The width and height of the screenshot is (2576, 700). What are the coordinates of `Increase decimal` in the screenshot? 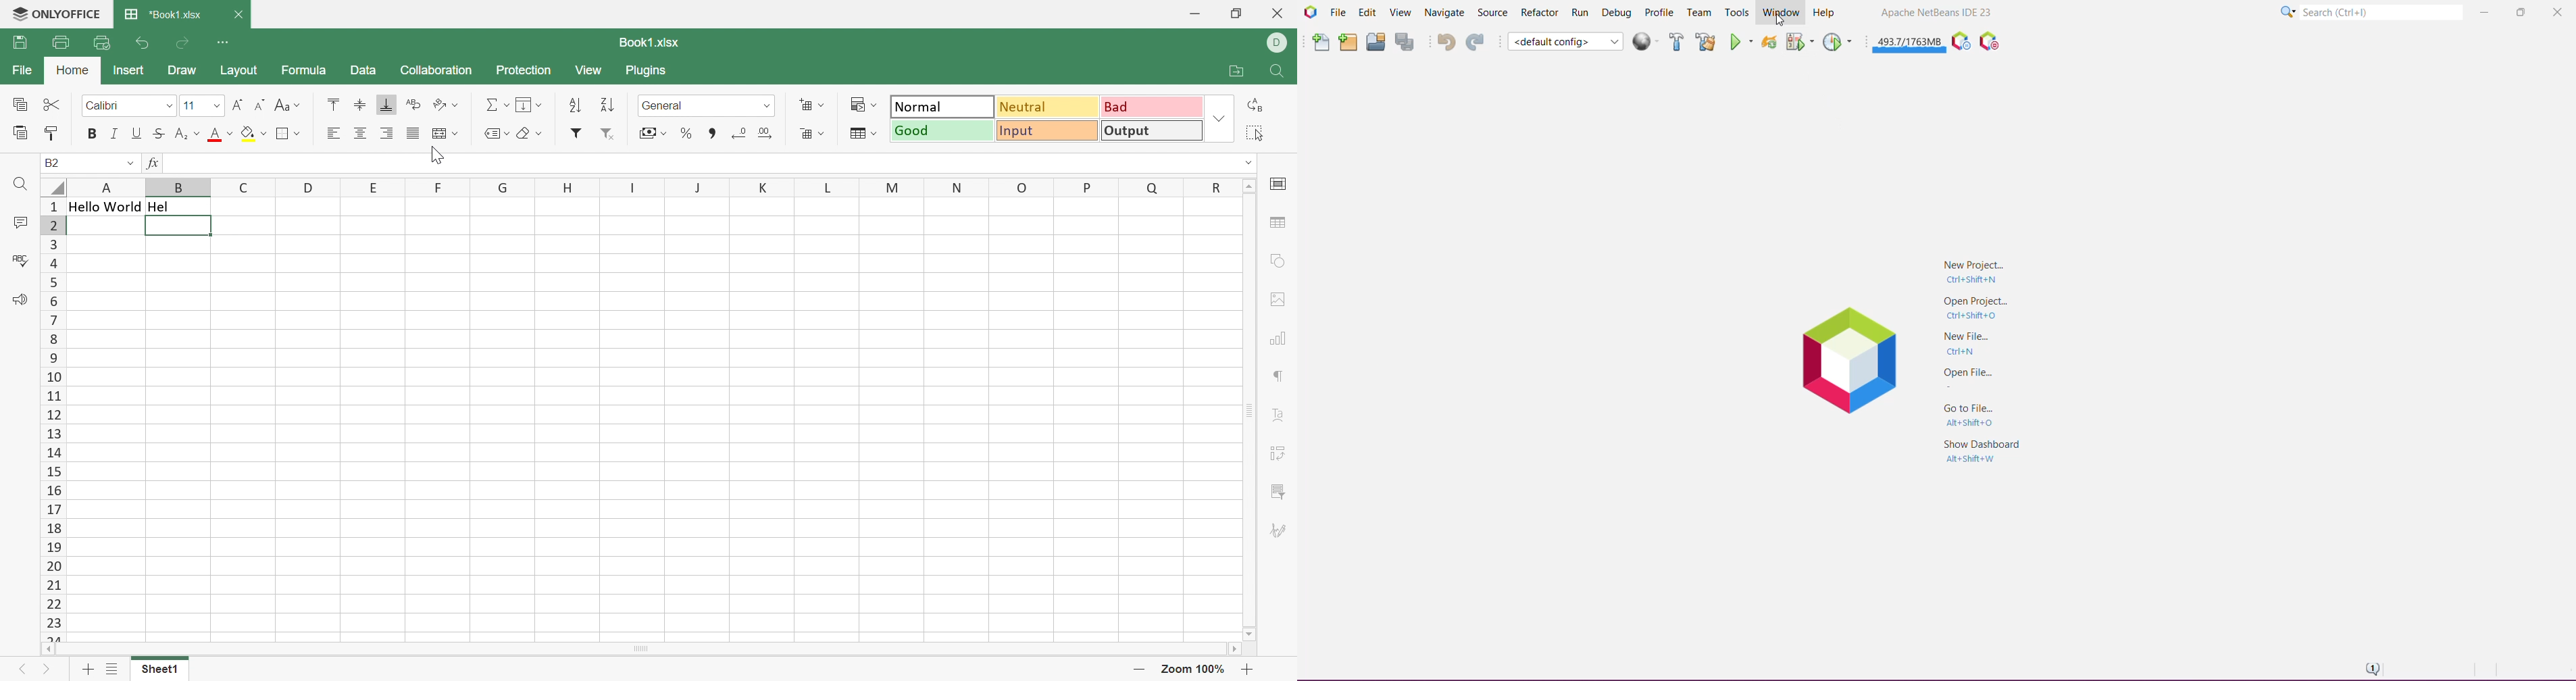 It's located at (765, 136).